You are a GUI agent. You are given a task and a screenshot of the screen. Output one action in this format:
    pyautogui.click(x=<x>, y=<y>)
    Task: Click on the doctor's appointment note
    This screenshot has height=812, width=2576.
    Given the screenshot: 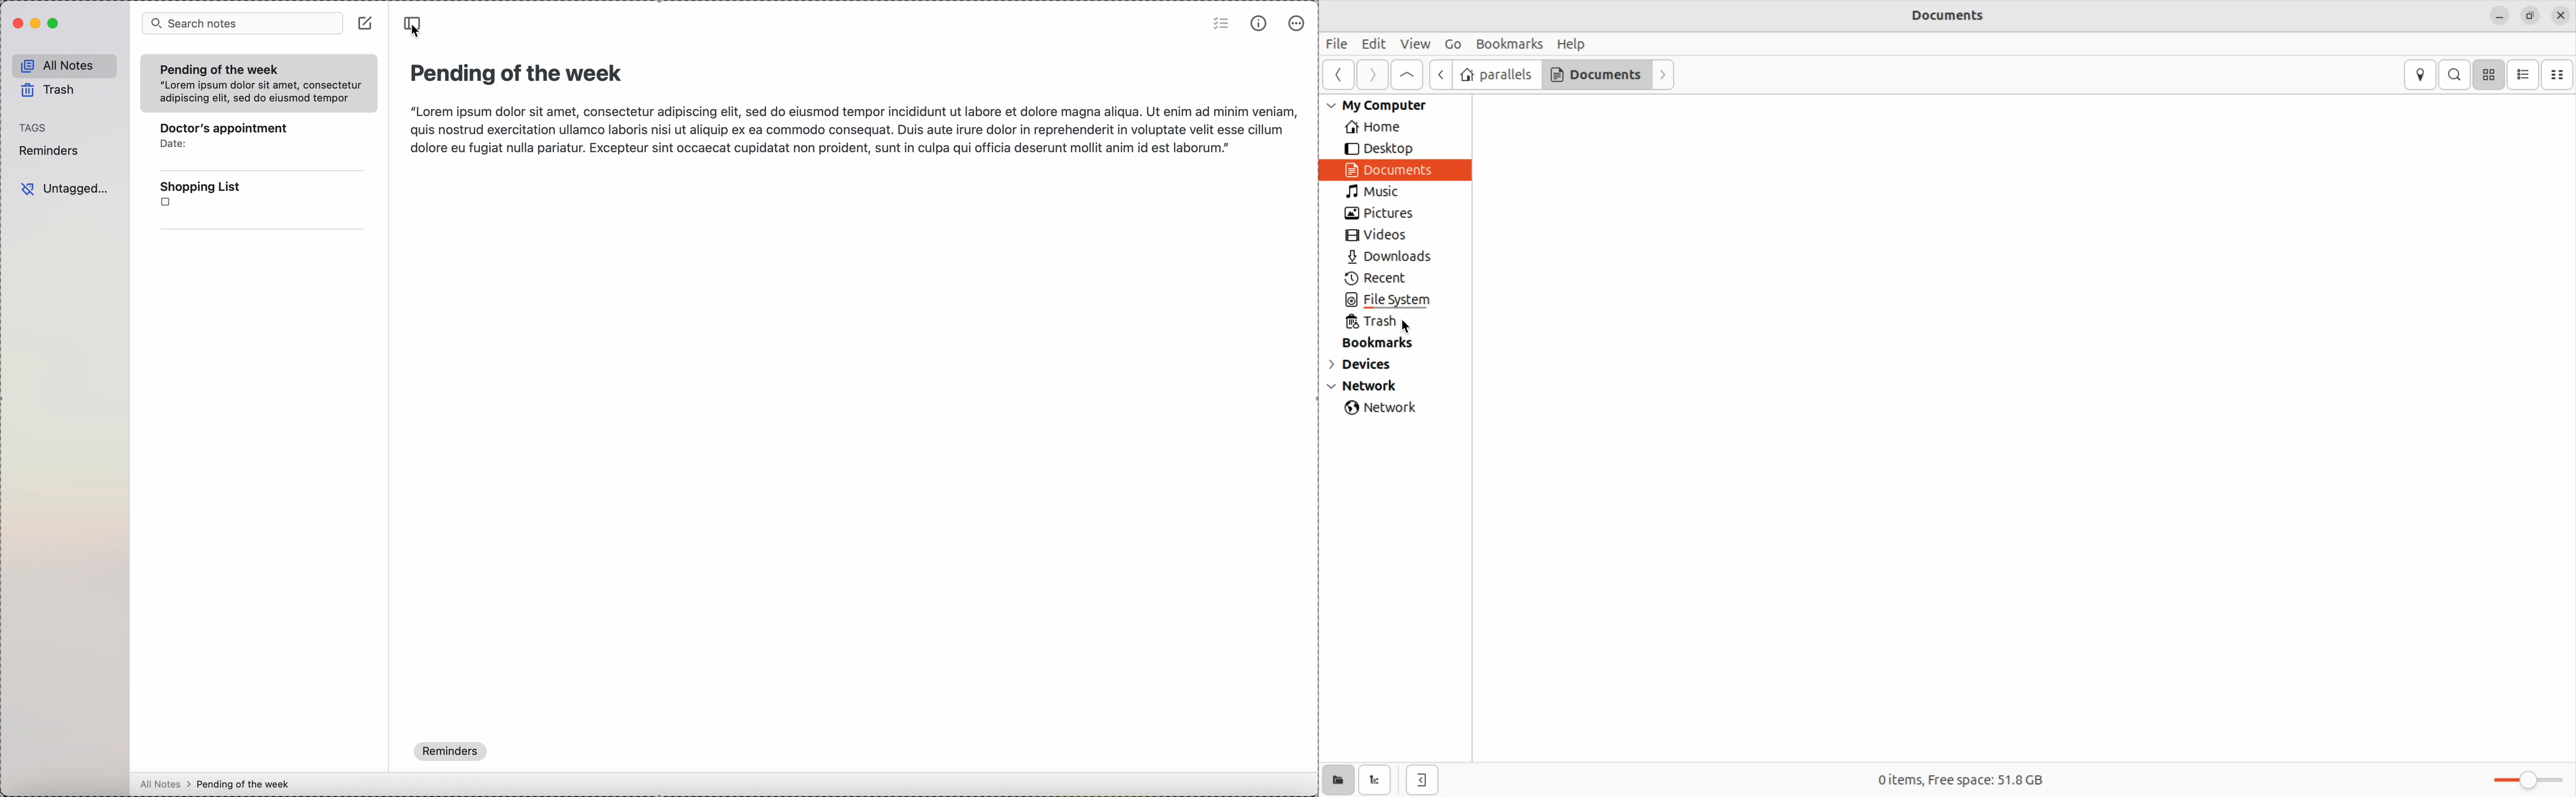 What is the action you would take?
    pyautogui.click(x=236, y=144)
    